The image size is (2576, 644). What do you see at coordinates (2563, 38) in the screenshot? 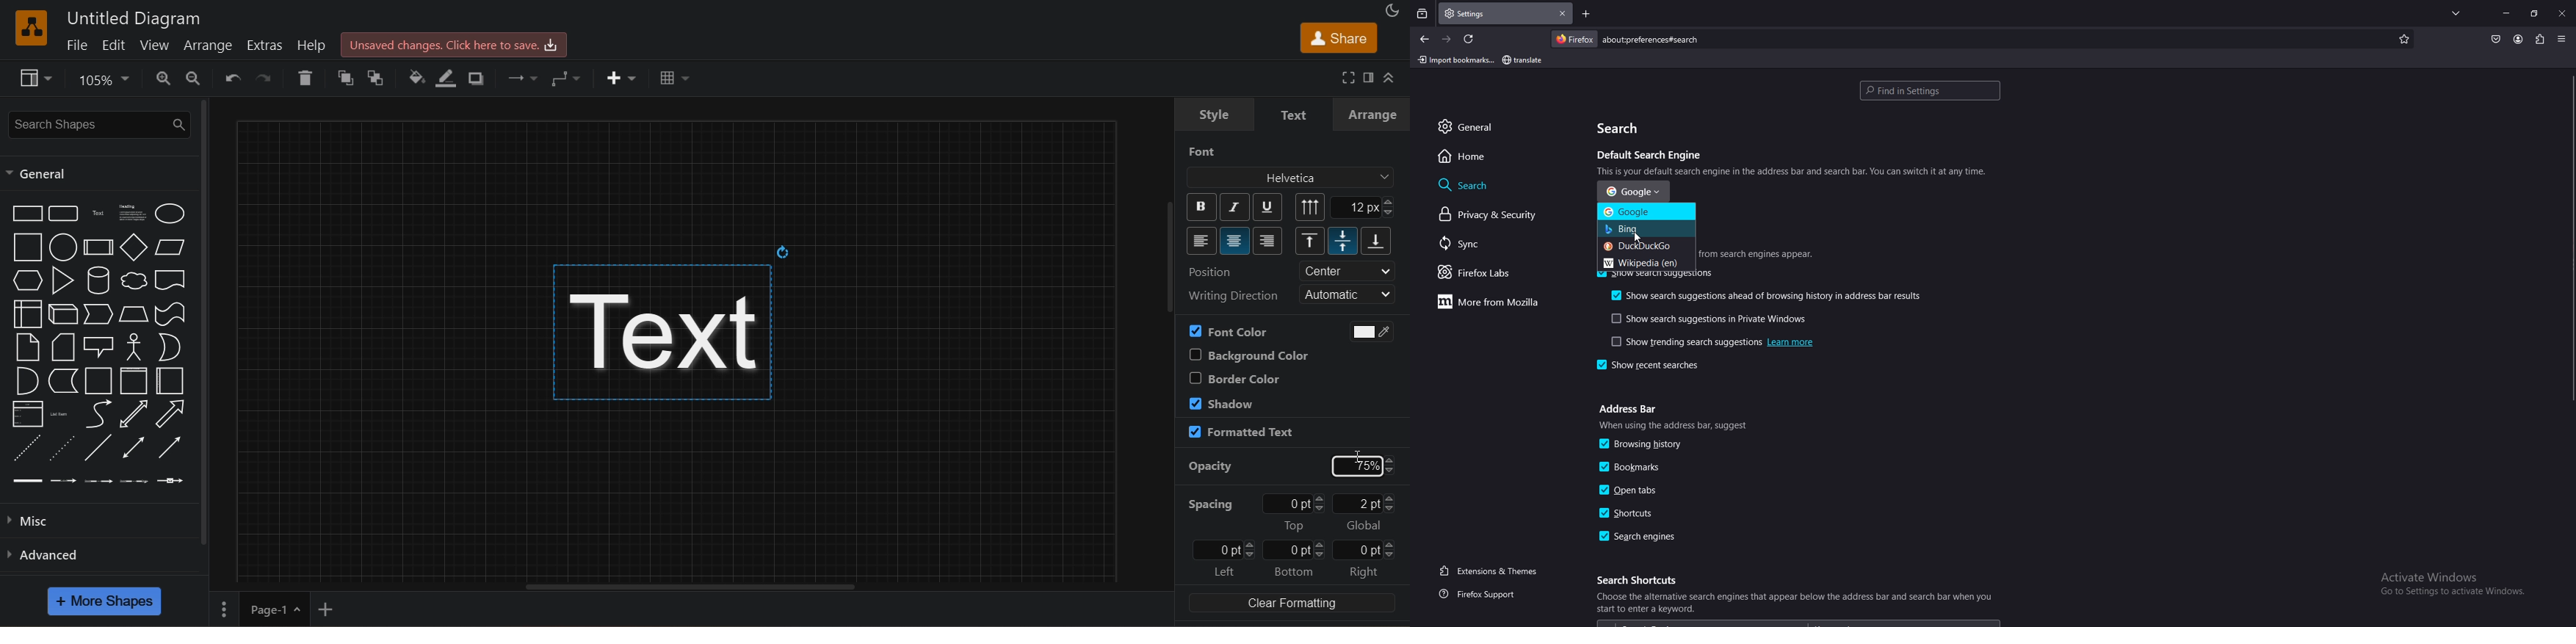
I see `options` at bounding box center [2563, 38].